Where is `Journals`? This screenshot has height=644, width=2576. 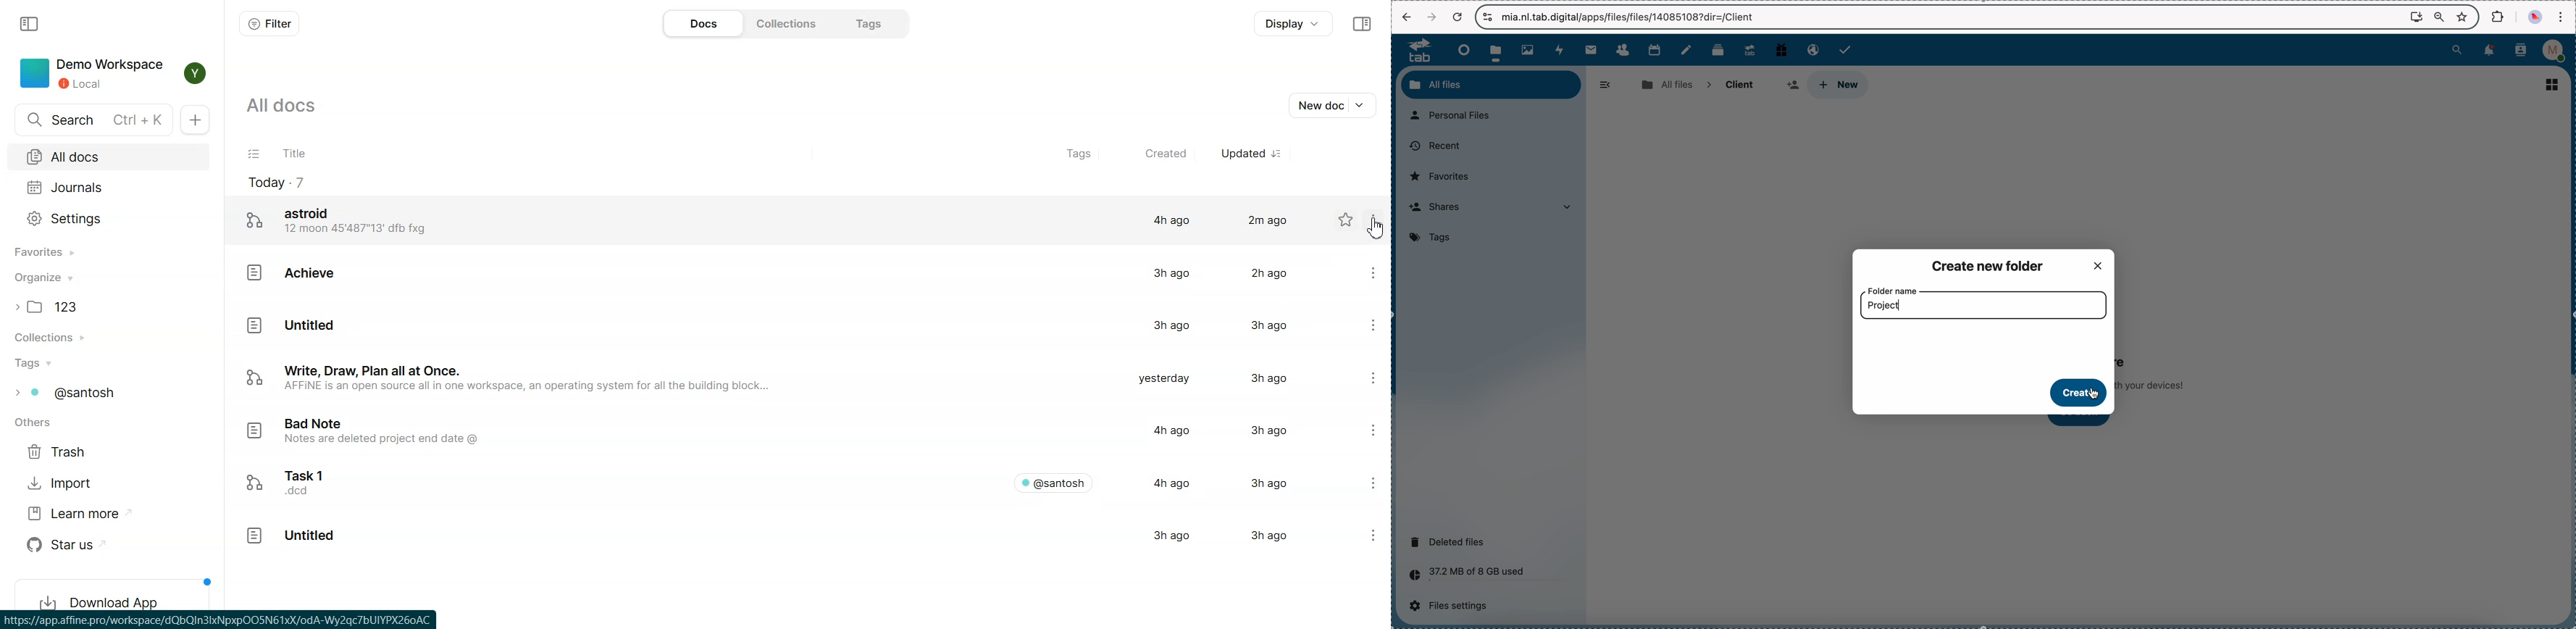 Journals is located at coordinates (110, 188).